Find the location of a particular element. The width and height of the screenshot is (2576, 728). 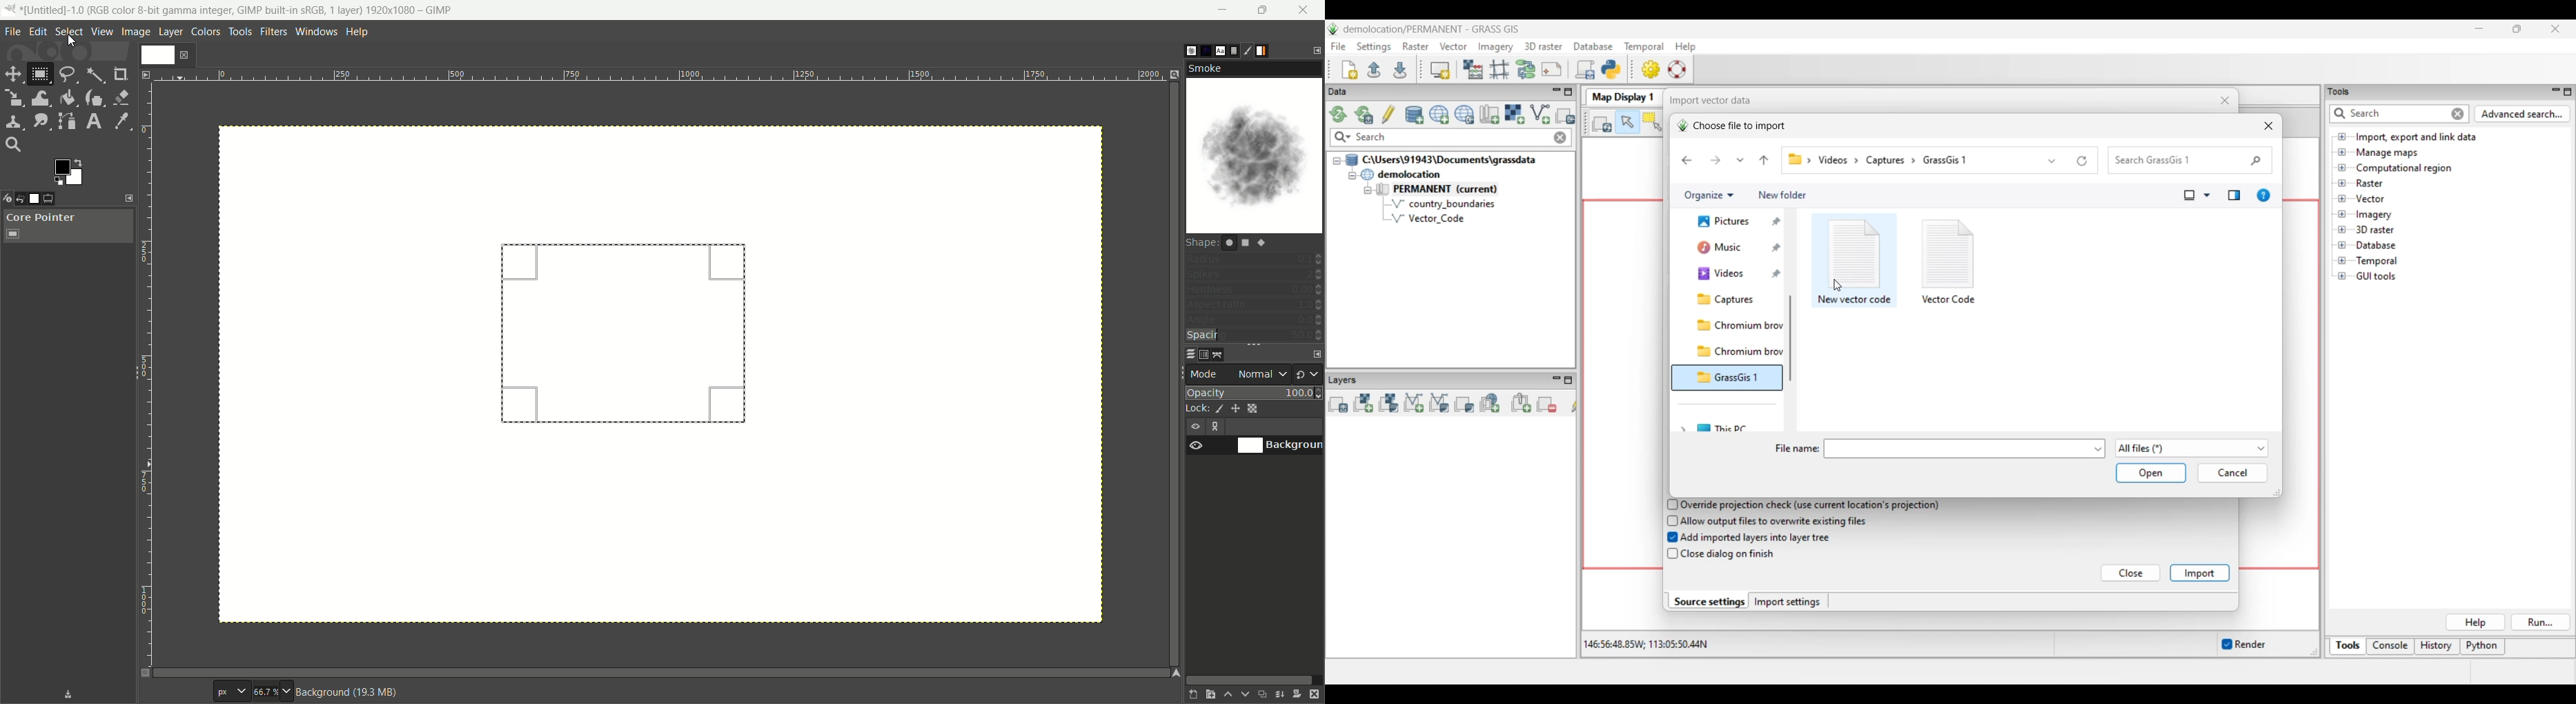

layer1 is located at coordinates (168, 56).